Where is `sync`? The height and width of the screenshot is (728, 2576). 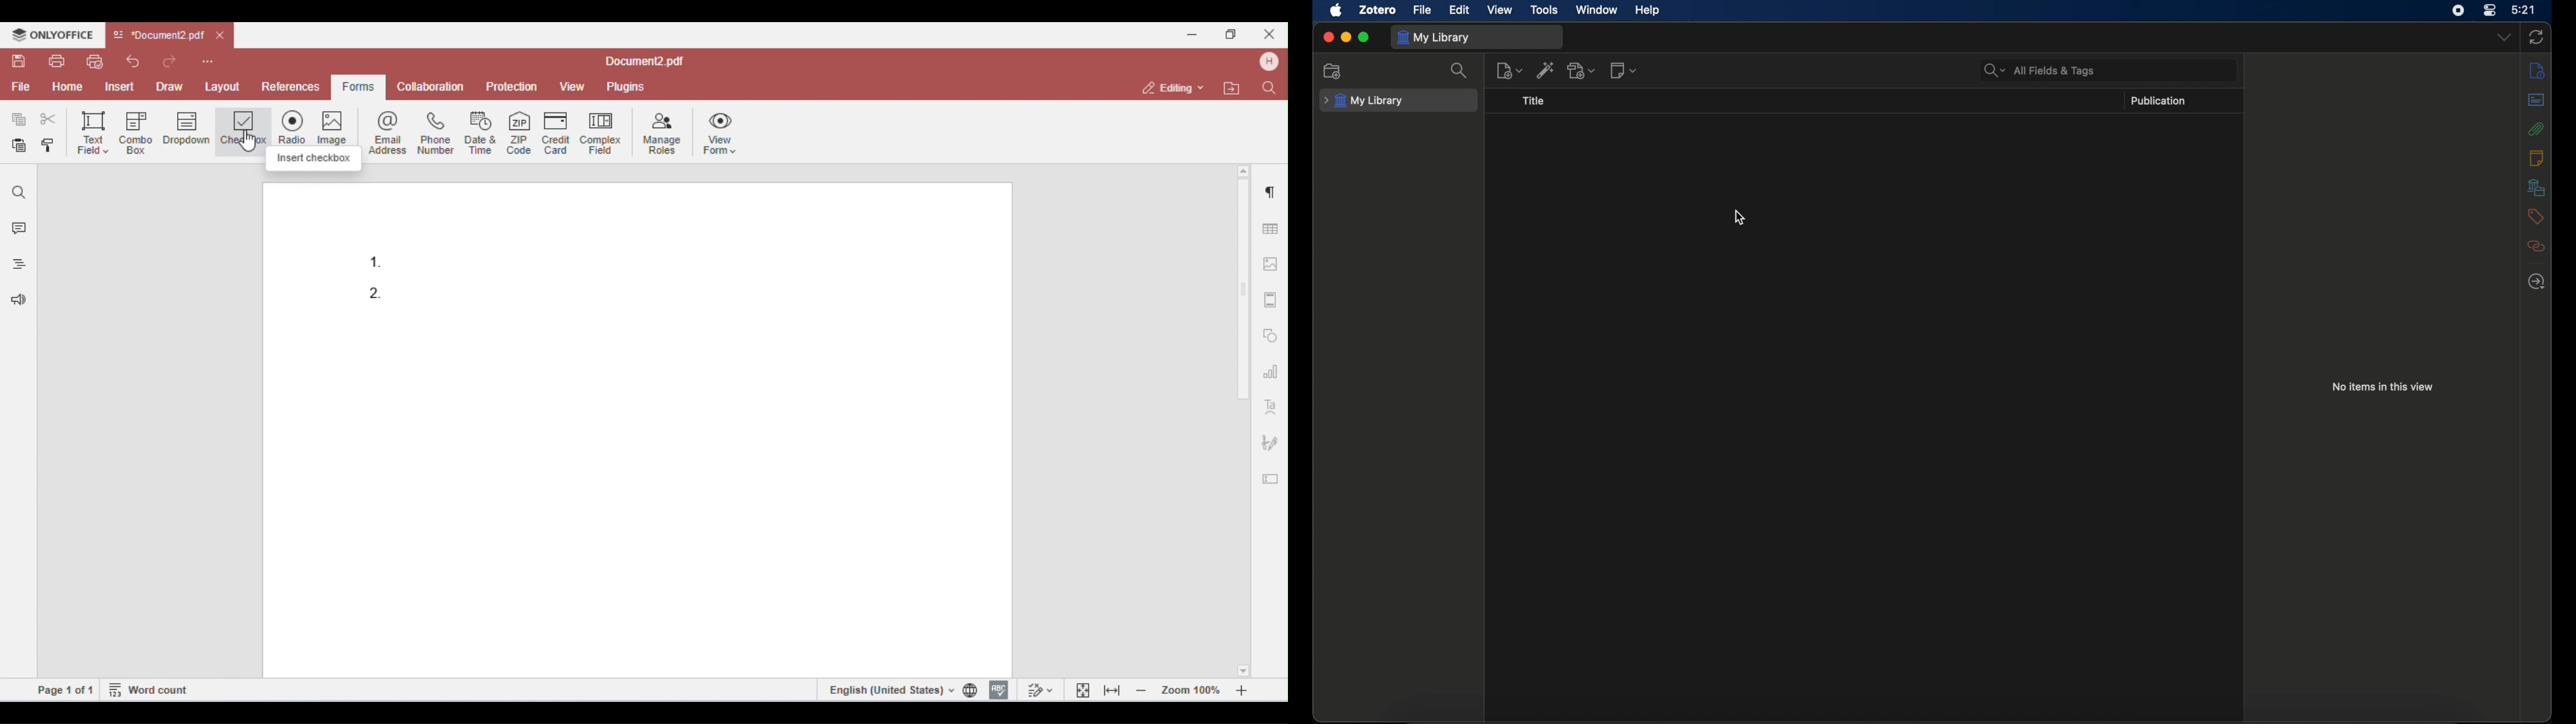 sync is located at coordinates (2536, 38).